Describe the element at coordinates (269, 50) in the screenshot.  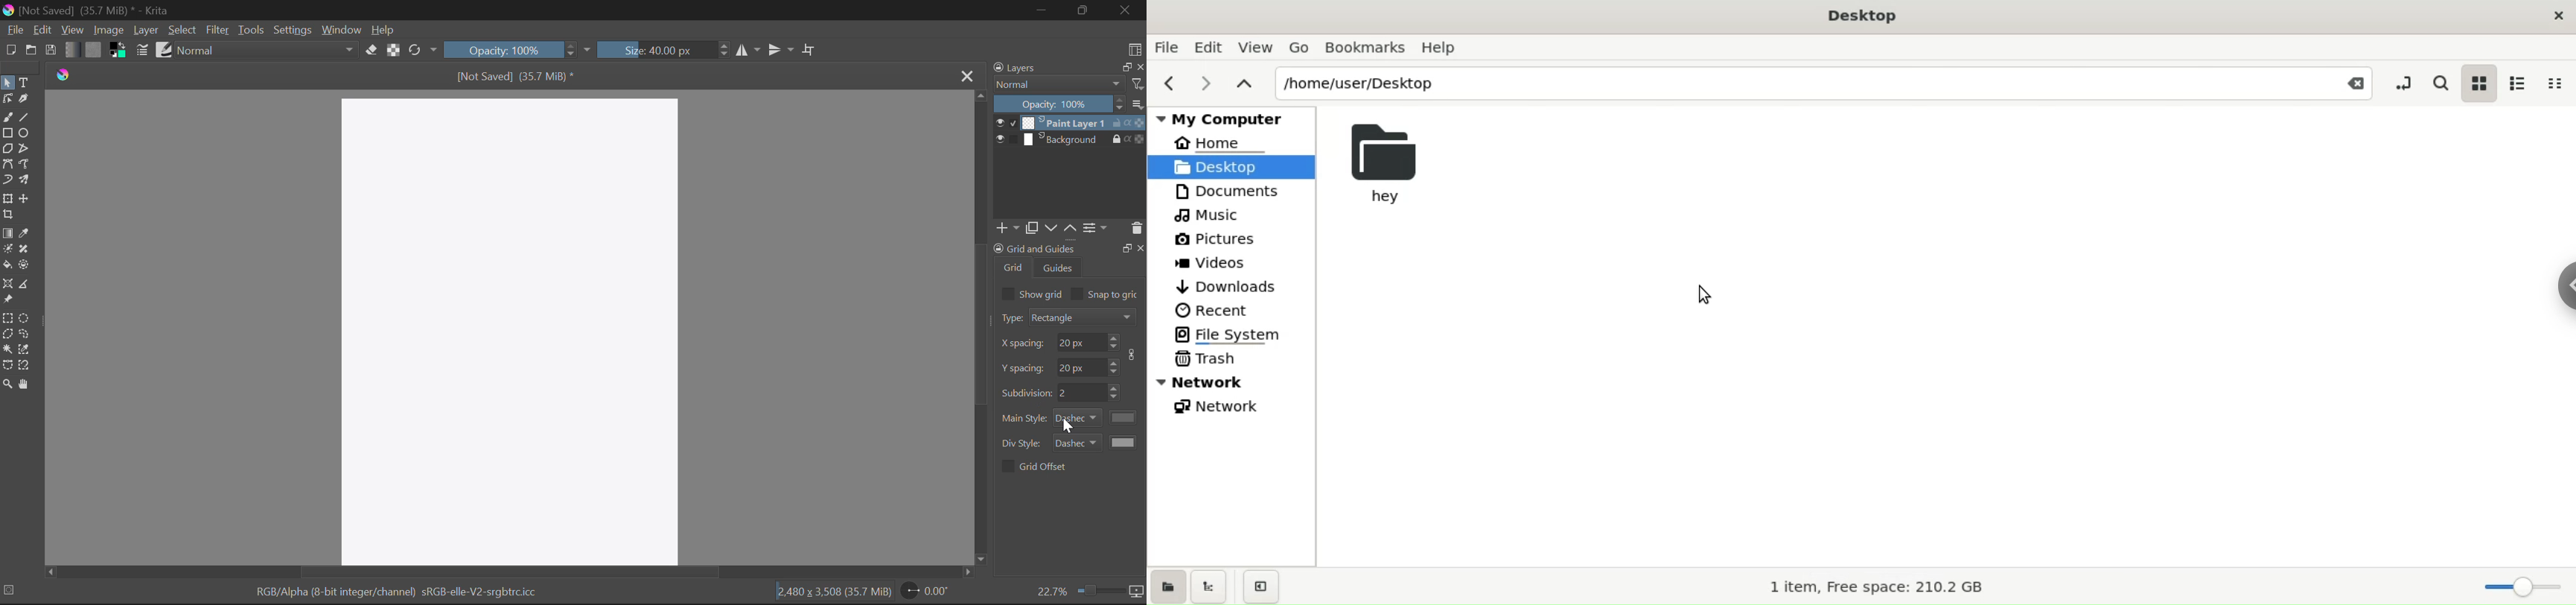
I see `Blending Mode` at that location.